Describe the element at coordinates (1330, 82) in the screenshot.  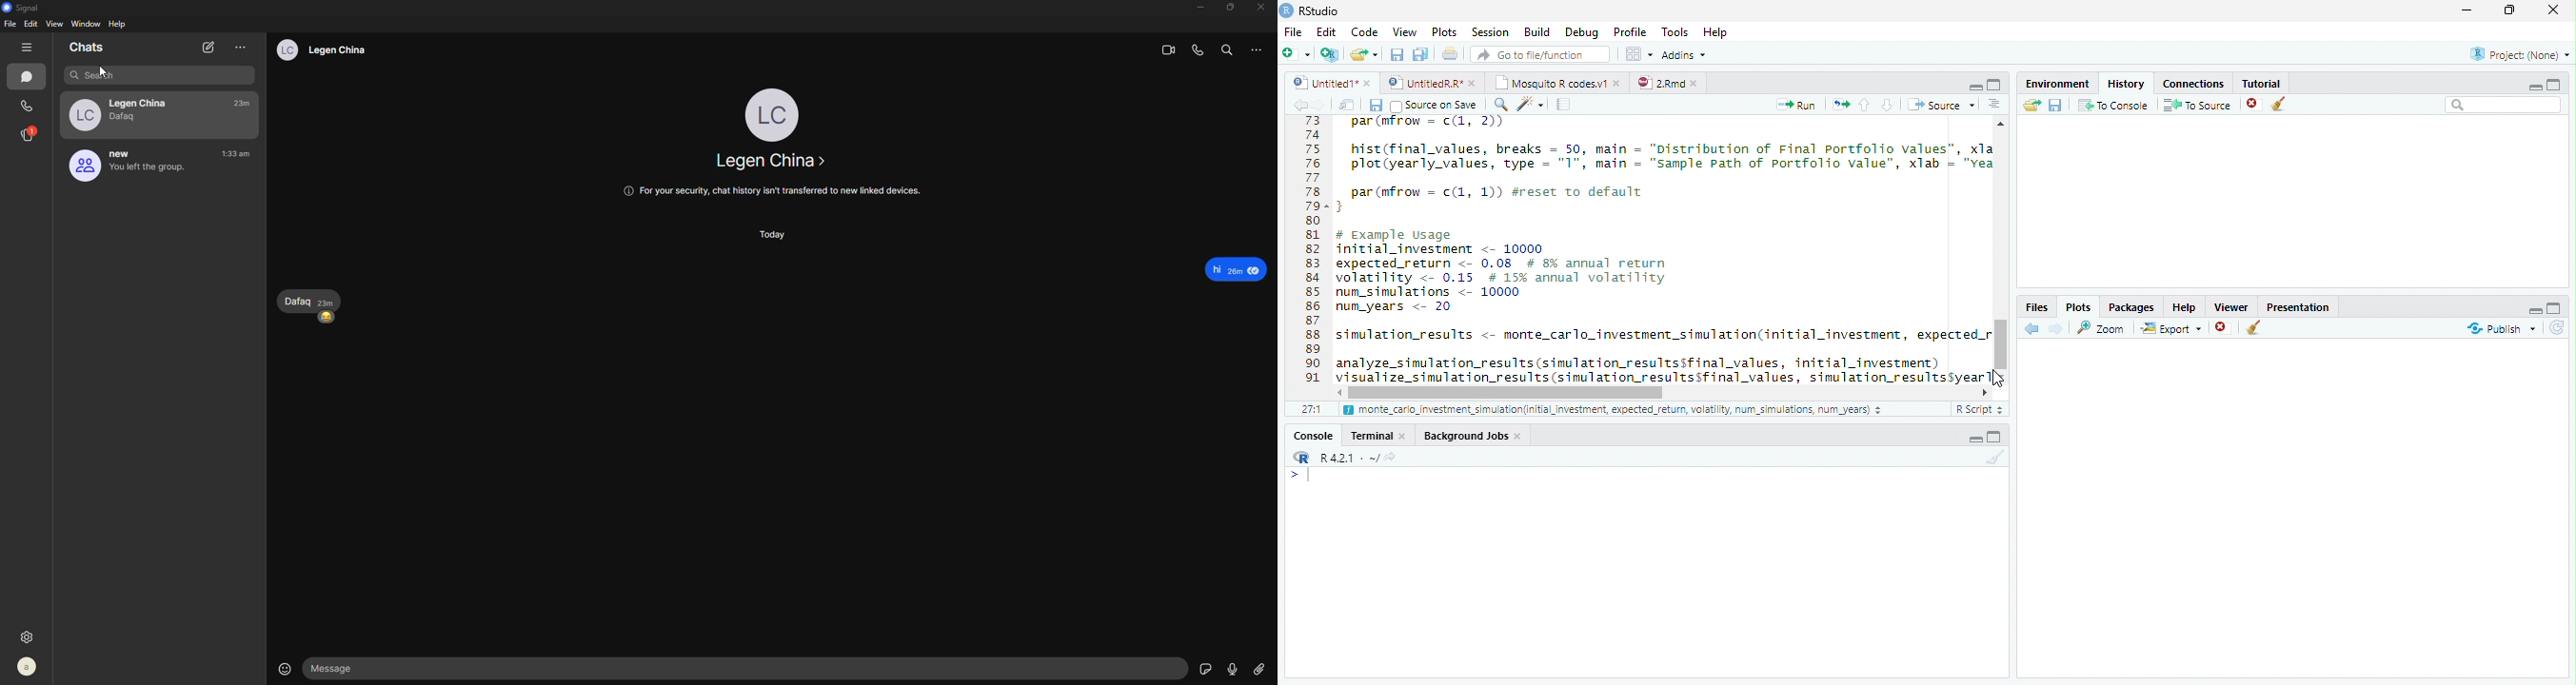
I see `Untited1*` at that location.